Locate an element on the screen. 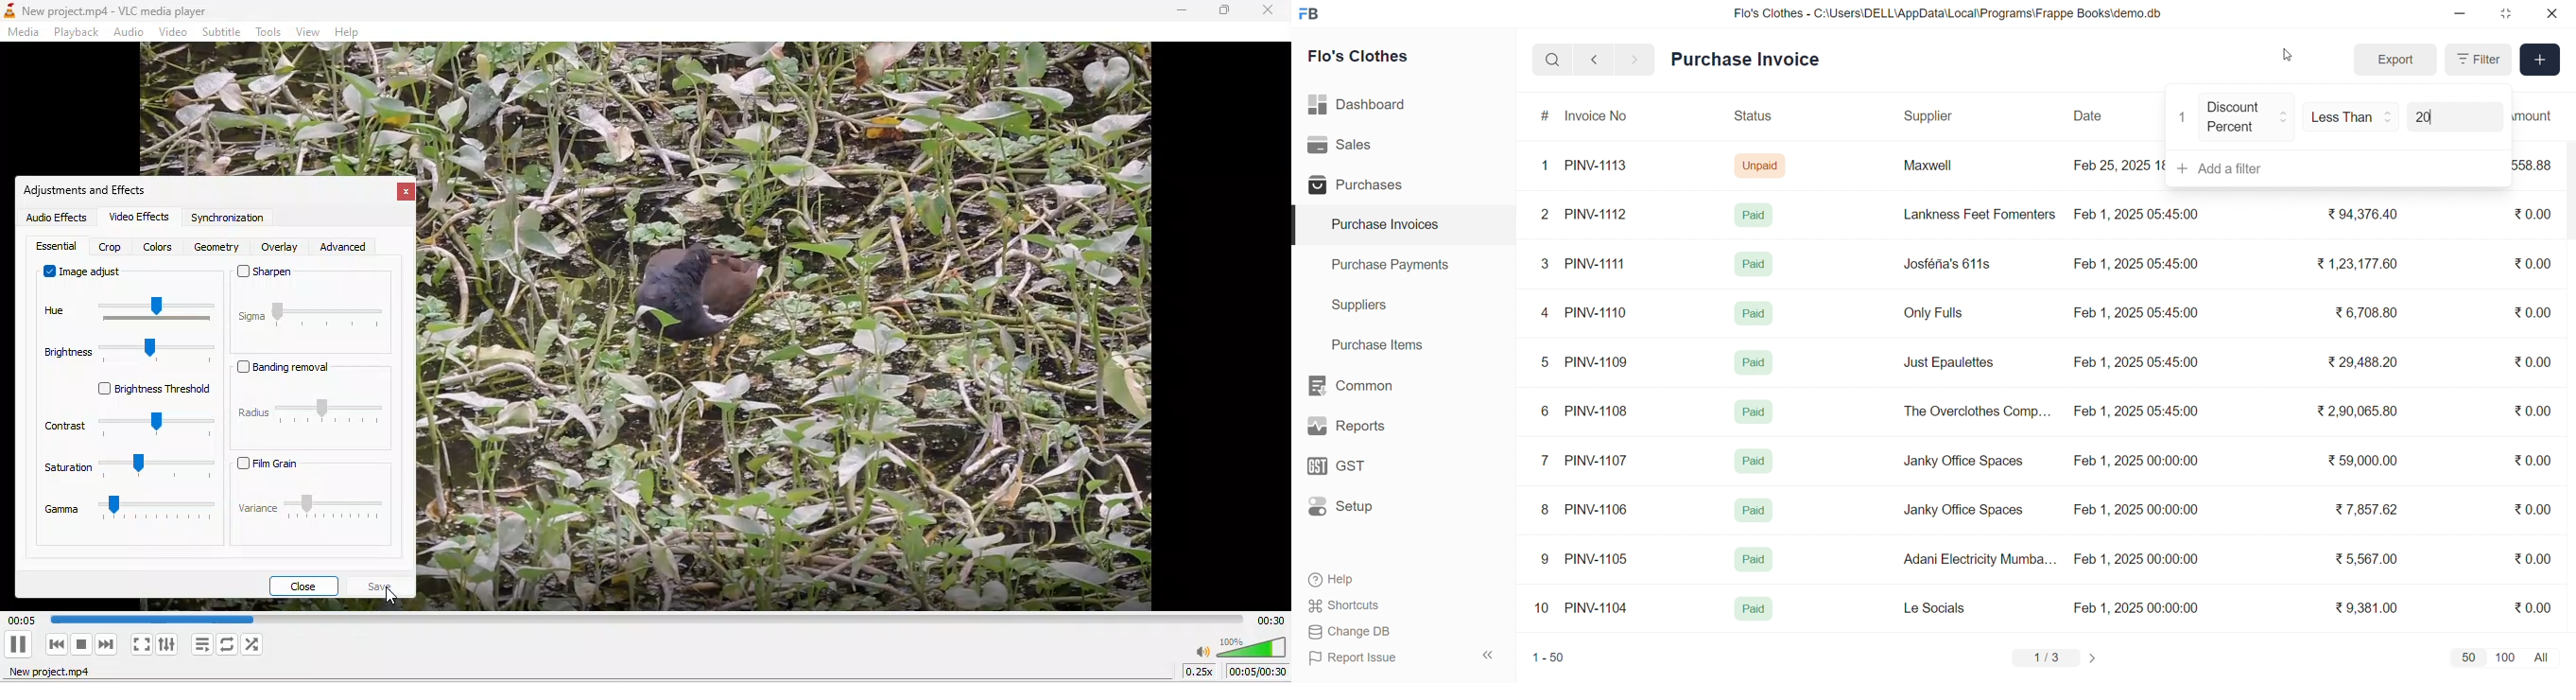  100 is located at coordinates (2503, 656).